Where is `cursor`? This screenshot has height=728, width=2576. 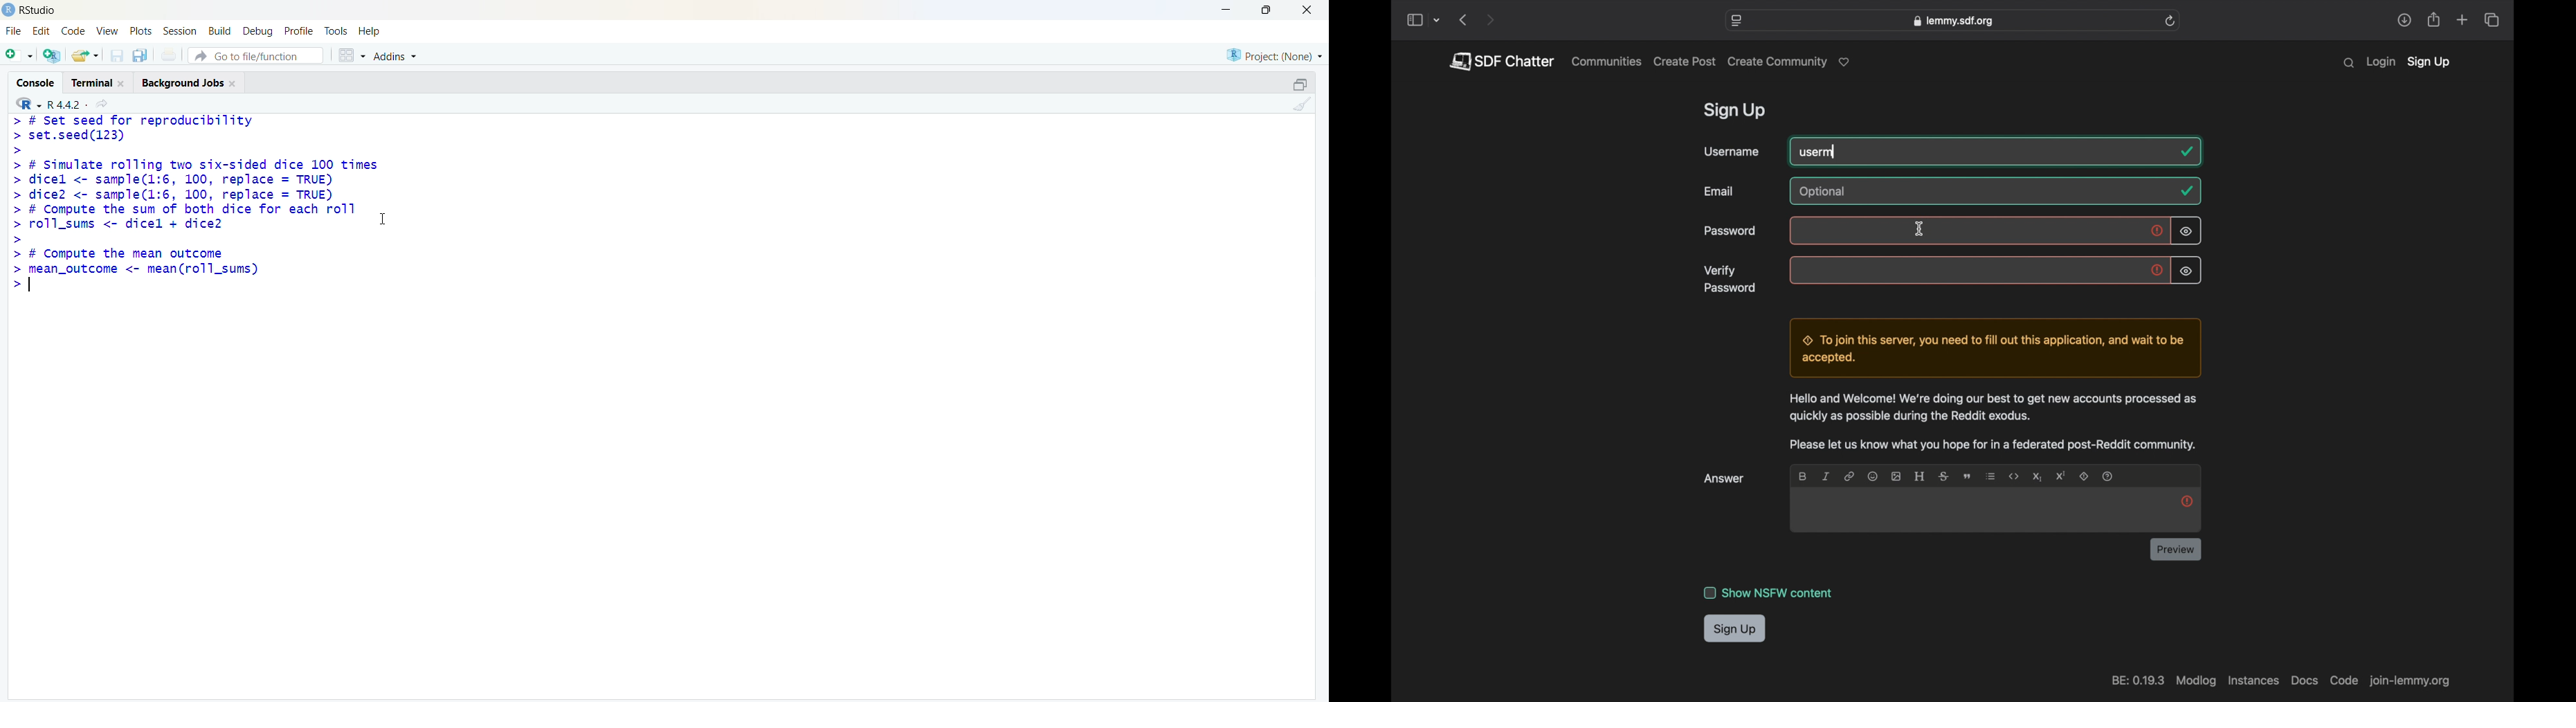 cursor is located at coordinates (382, 219).